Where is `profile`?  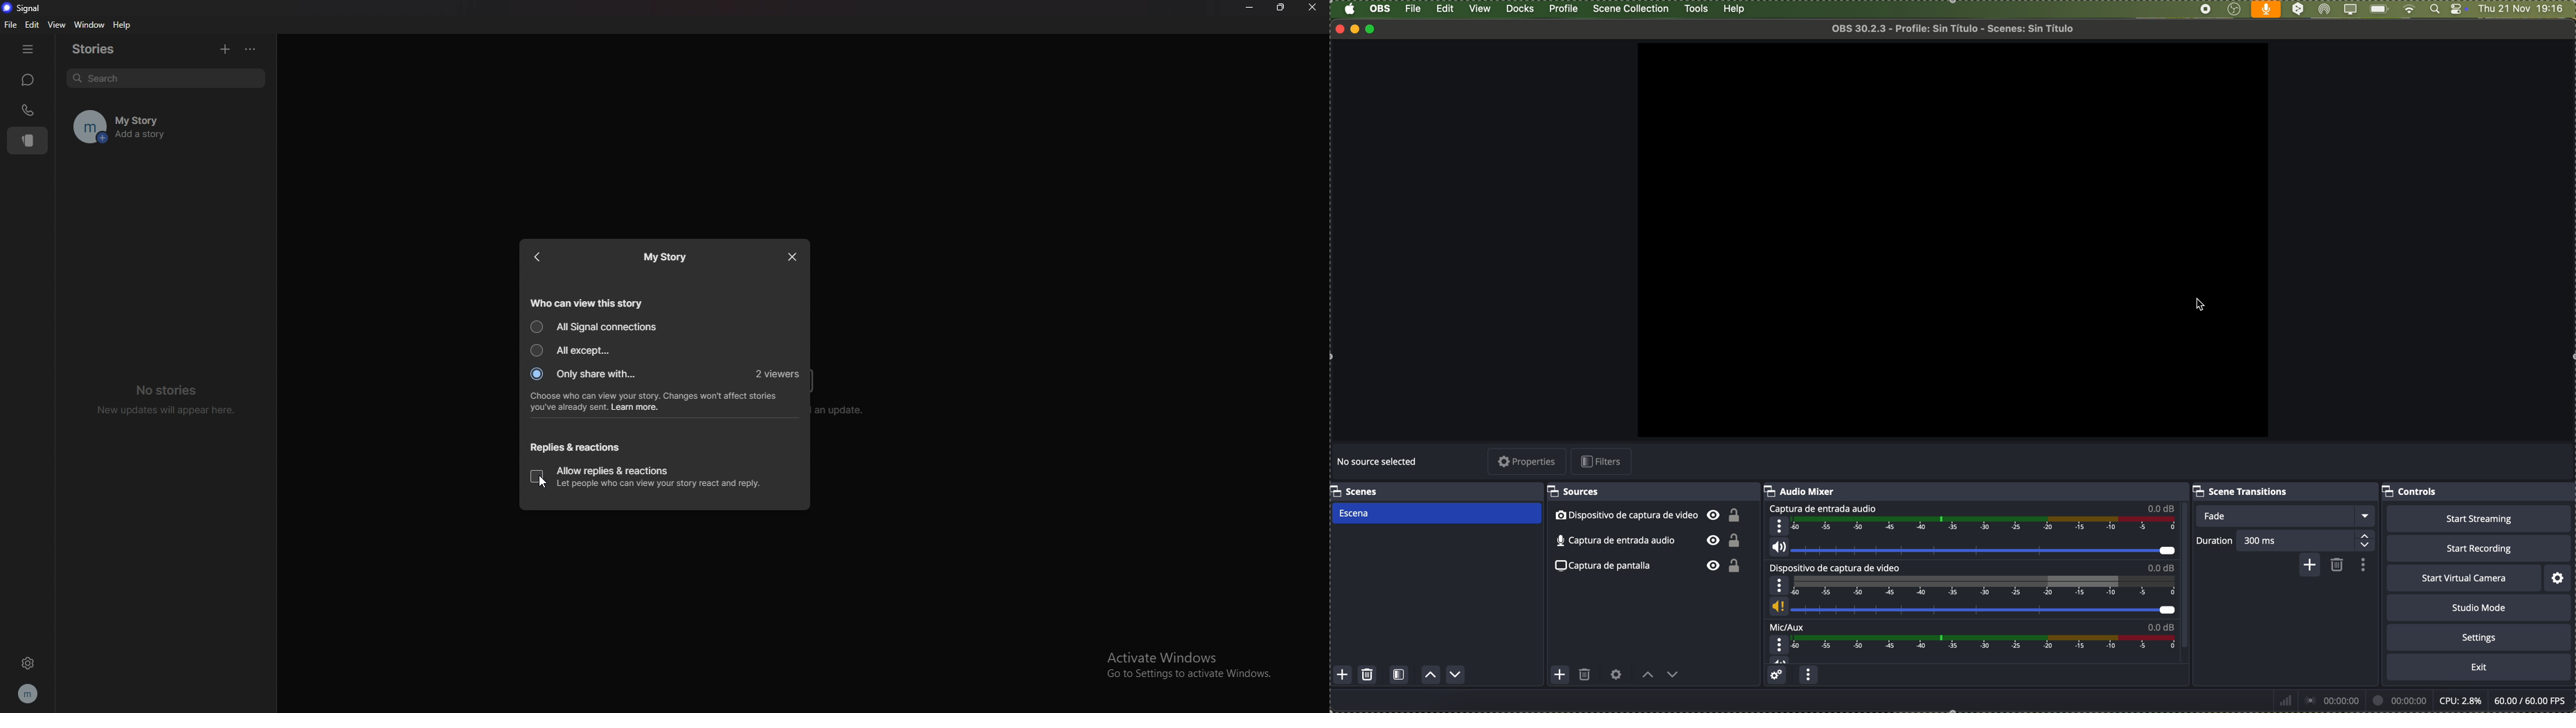 profile is located at coordinates (1563, 9).